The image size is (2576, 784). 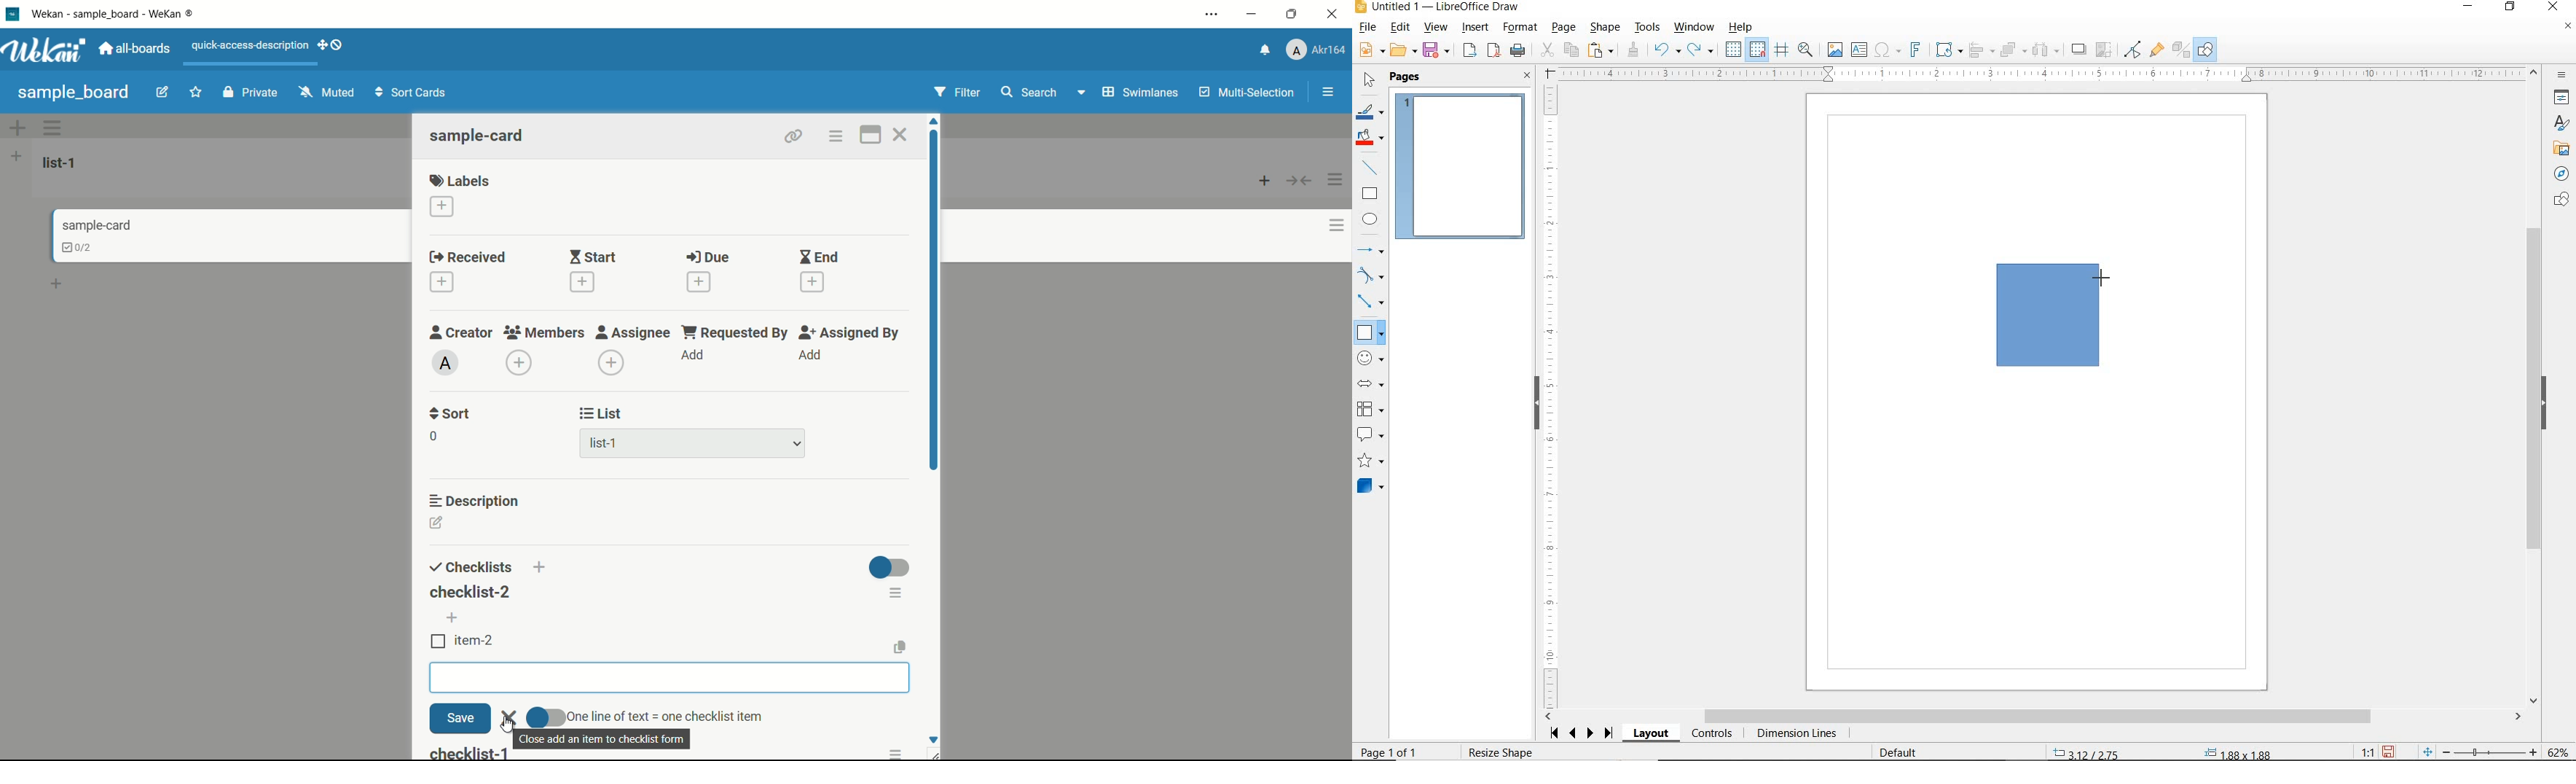 What do you see at coordinates (708, 258) in the screenshot?
I see `due` at bounding box center [708, 258].